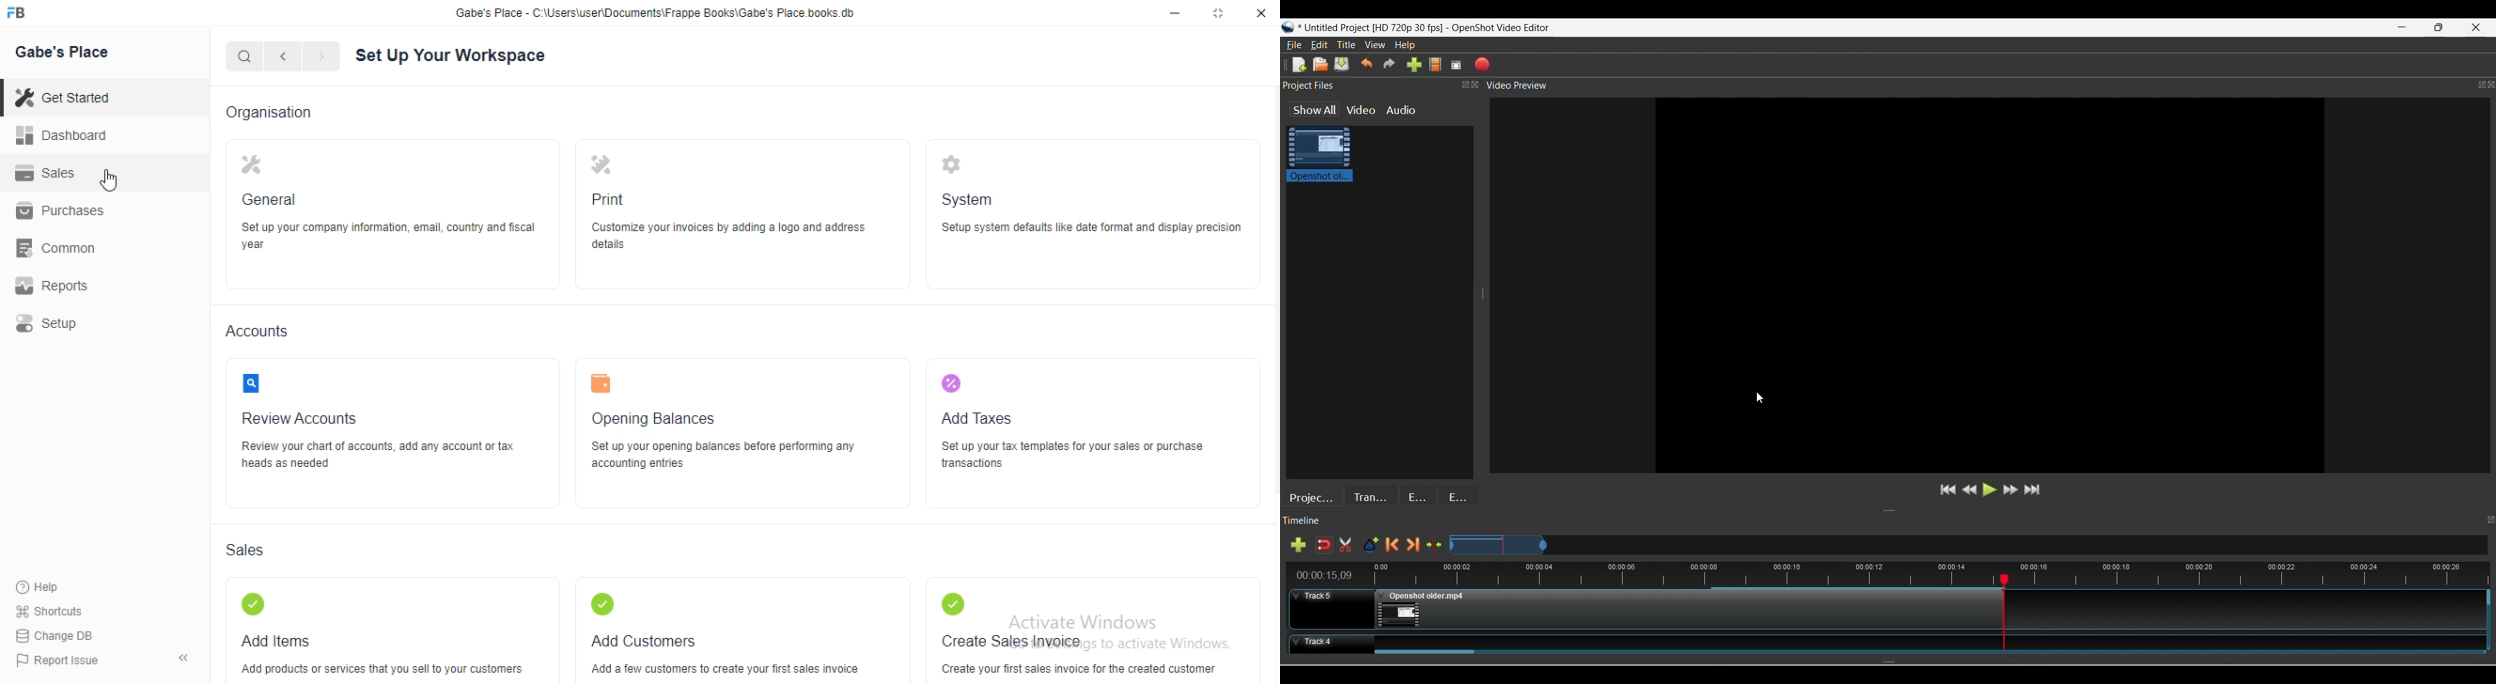 This screenshot has width=2520, height=700. I want to click on review accounts icon, so click(252, 383).